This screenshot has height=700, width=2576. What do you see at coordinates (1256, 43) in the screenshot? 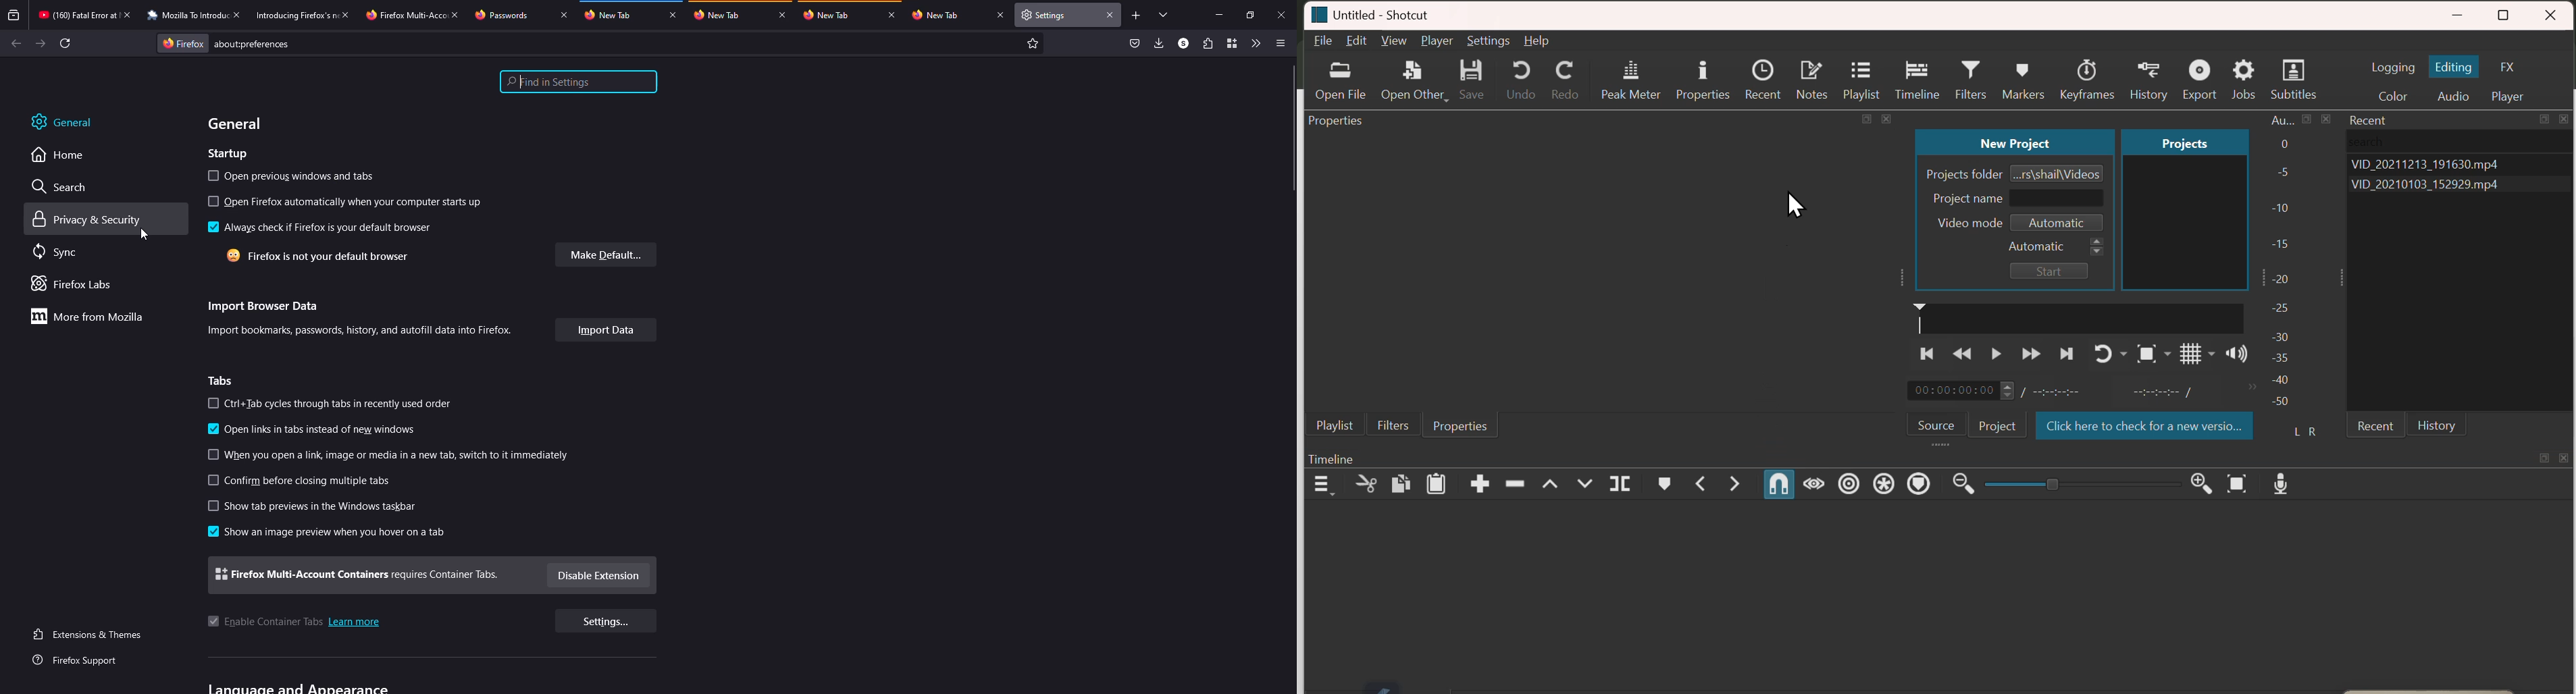
I see `more tools` at bounding box center [1256, 43].